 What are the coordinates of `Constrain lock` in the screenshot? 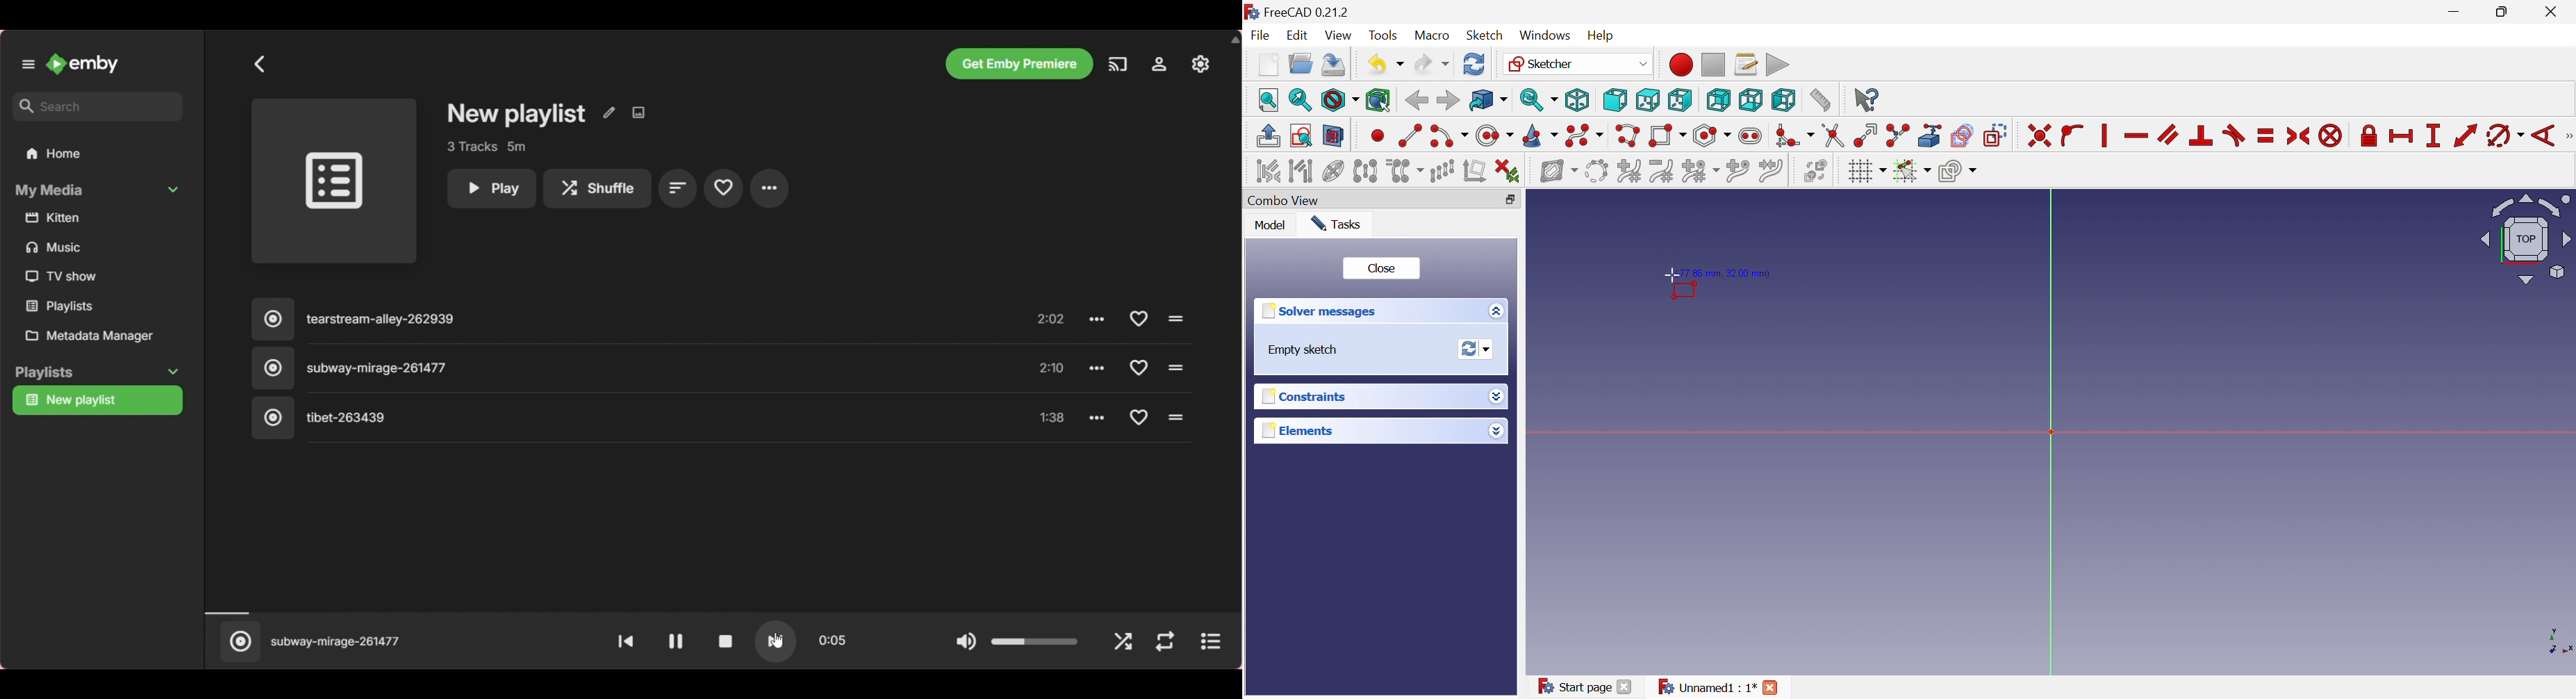 It's located at (2369, 134).